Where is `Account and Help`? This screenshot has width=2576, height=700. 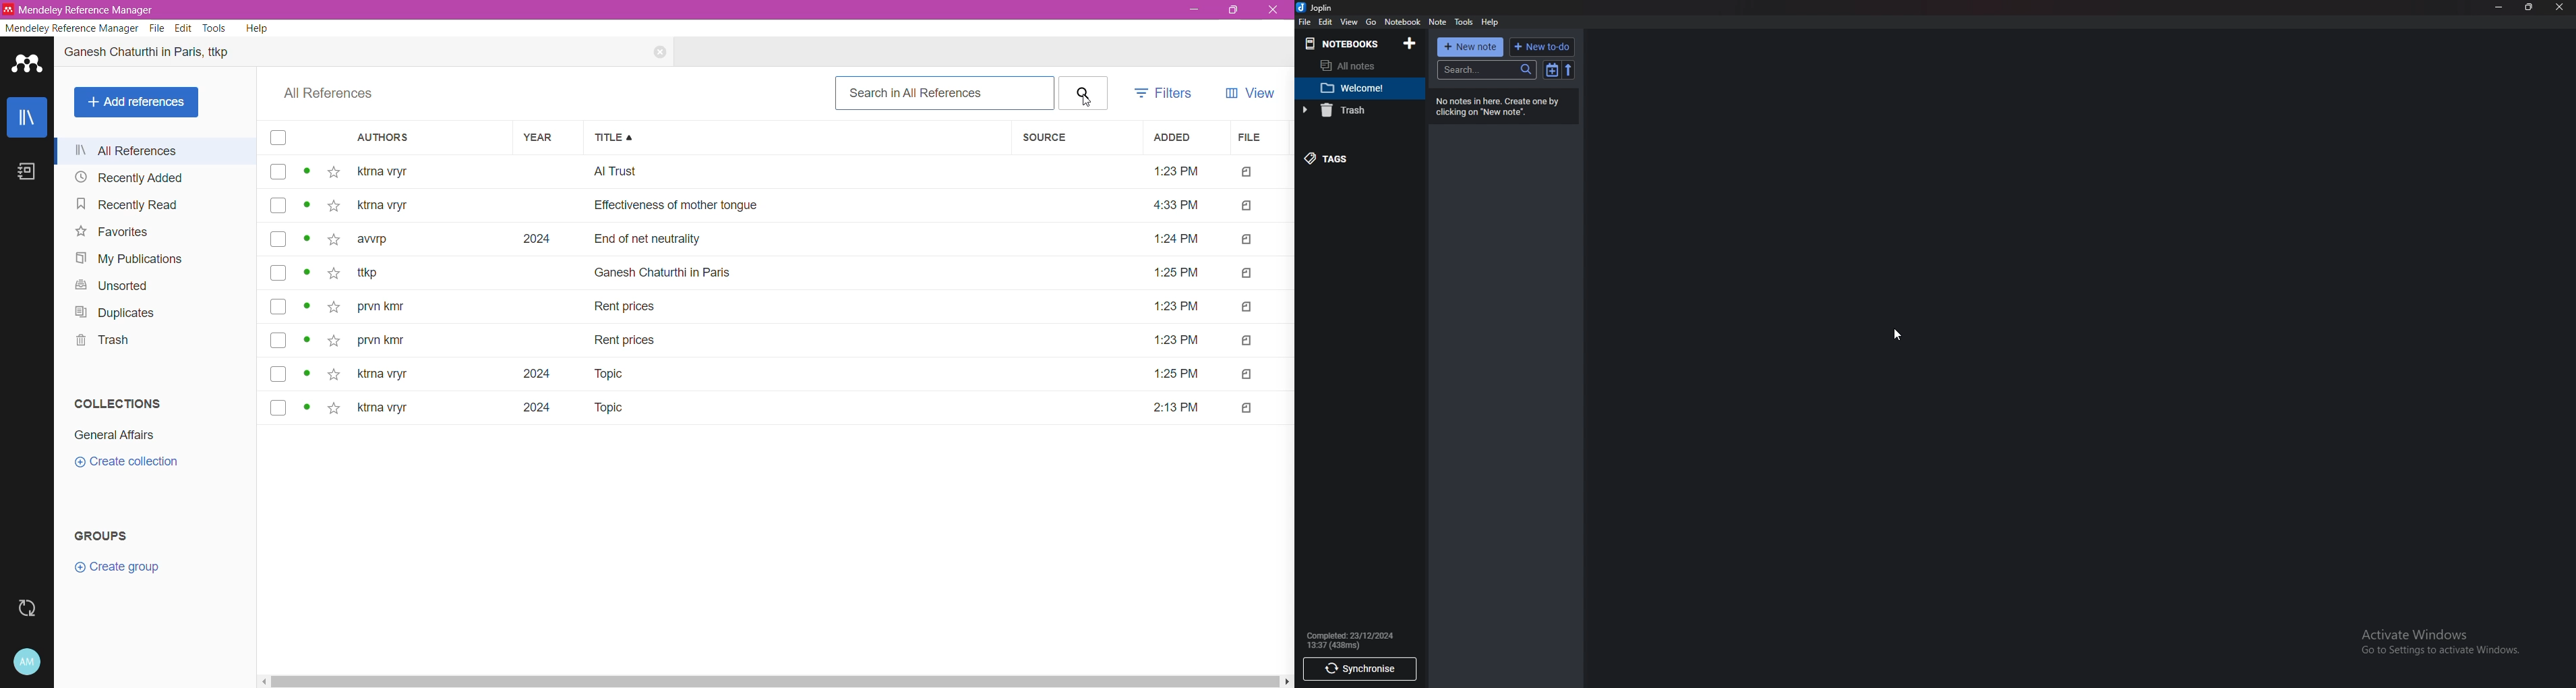
Account and Help is located at coordinates (26, 662).